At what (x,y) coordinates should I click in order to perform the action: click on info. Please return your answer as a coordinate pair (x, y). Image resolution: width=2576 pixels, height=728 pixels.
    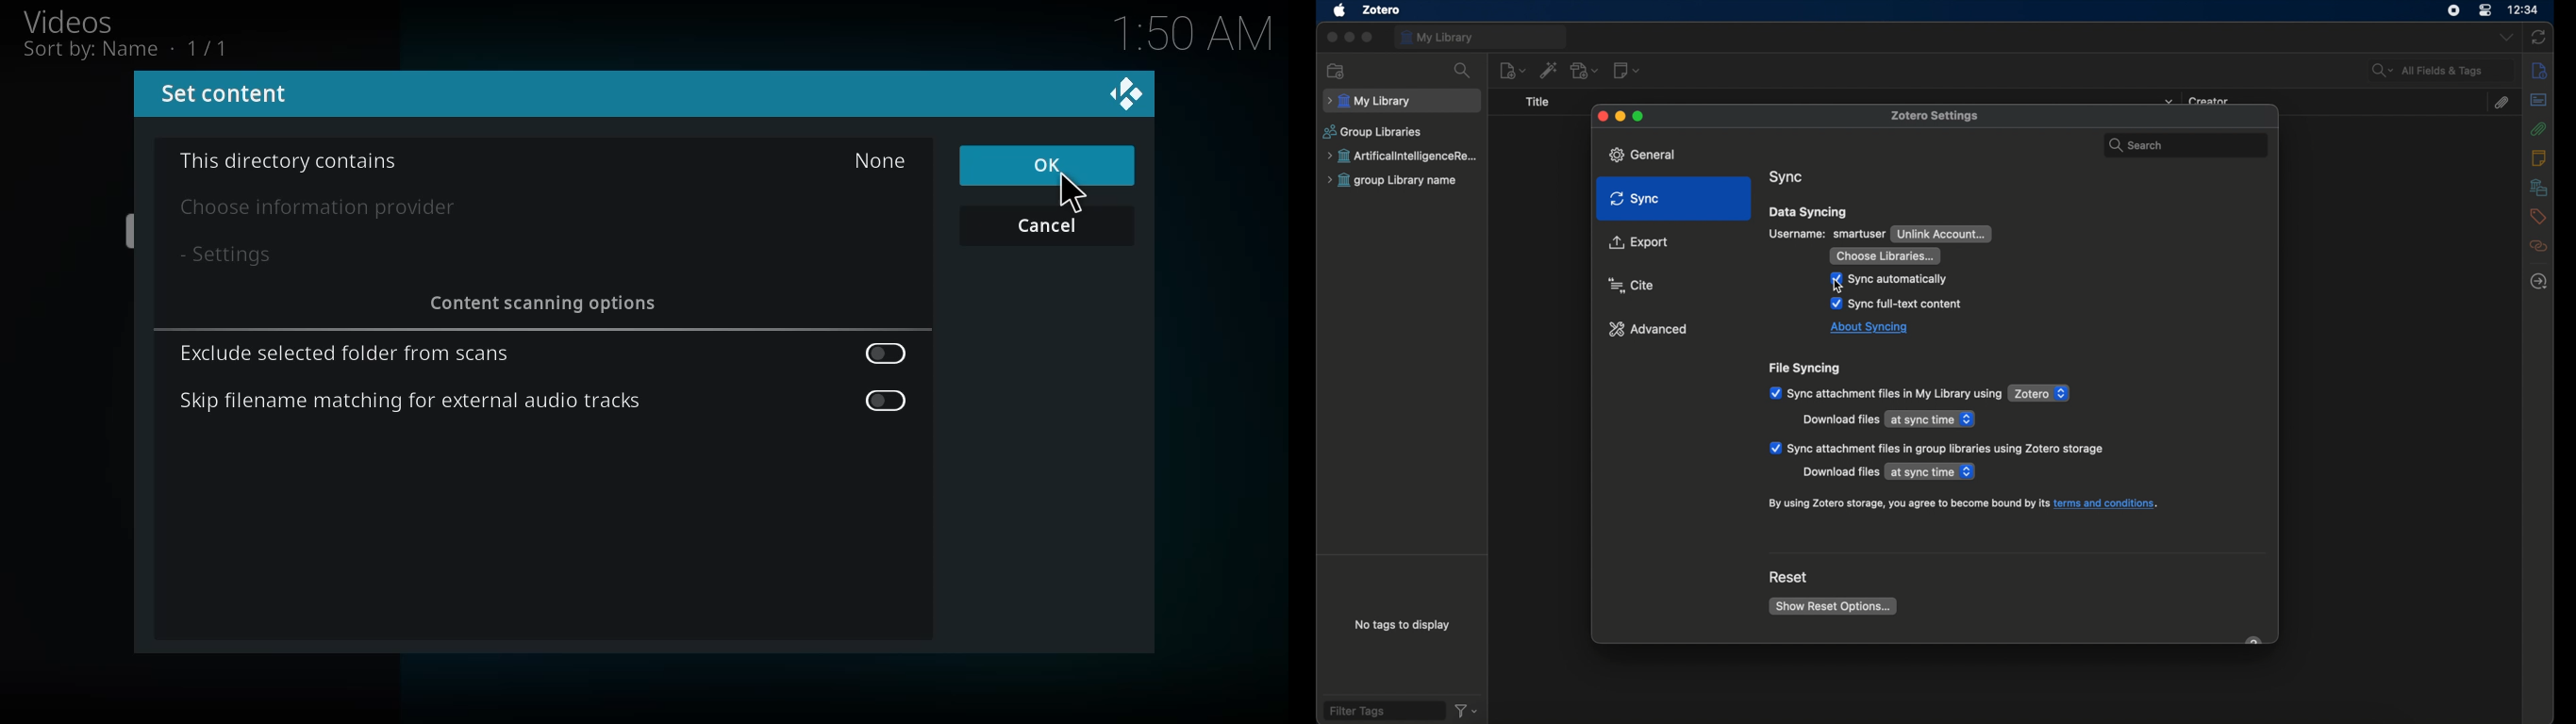
    Looking at the image, I should click on (2539, 70).